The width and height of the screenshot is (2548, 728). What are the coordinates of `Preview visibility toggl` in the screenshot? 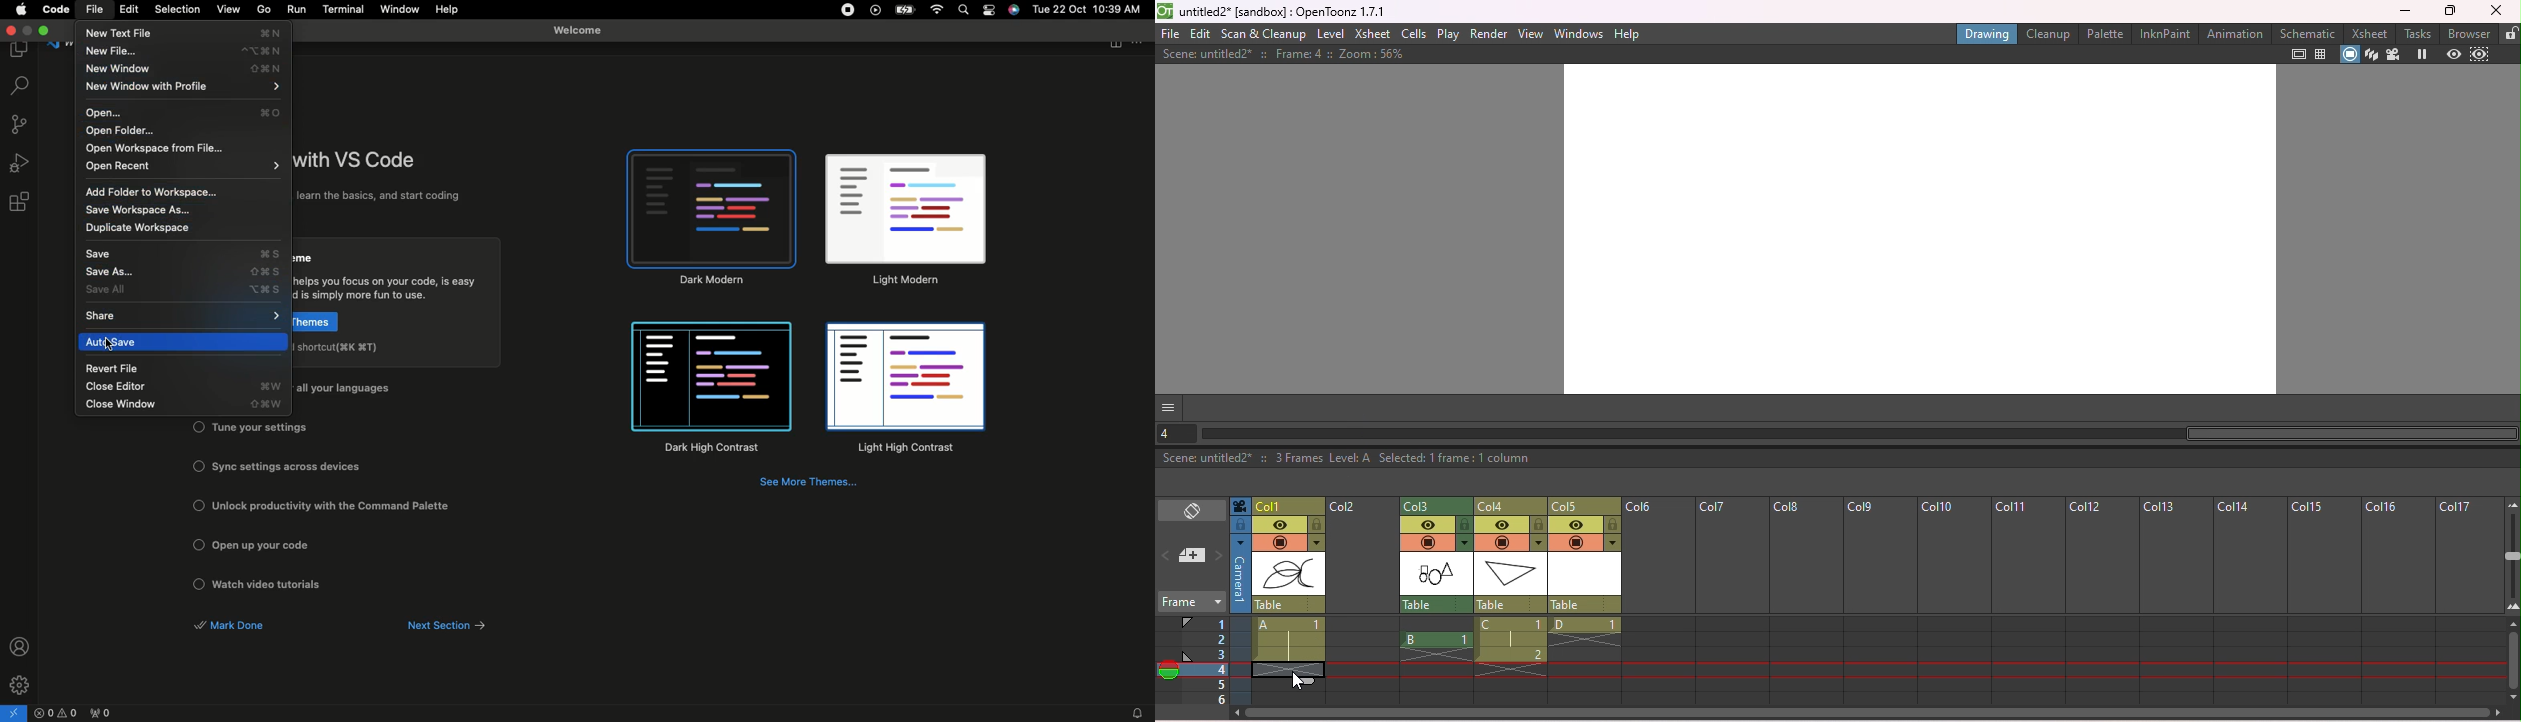 It's located at (1428, 524).